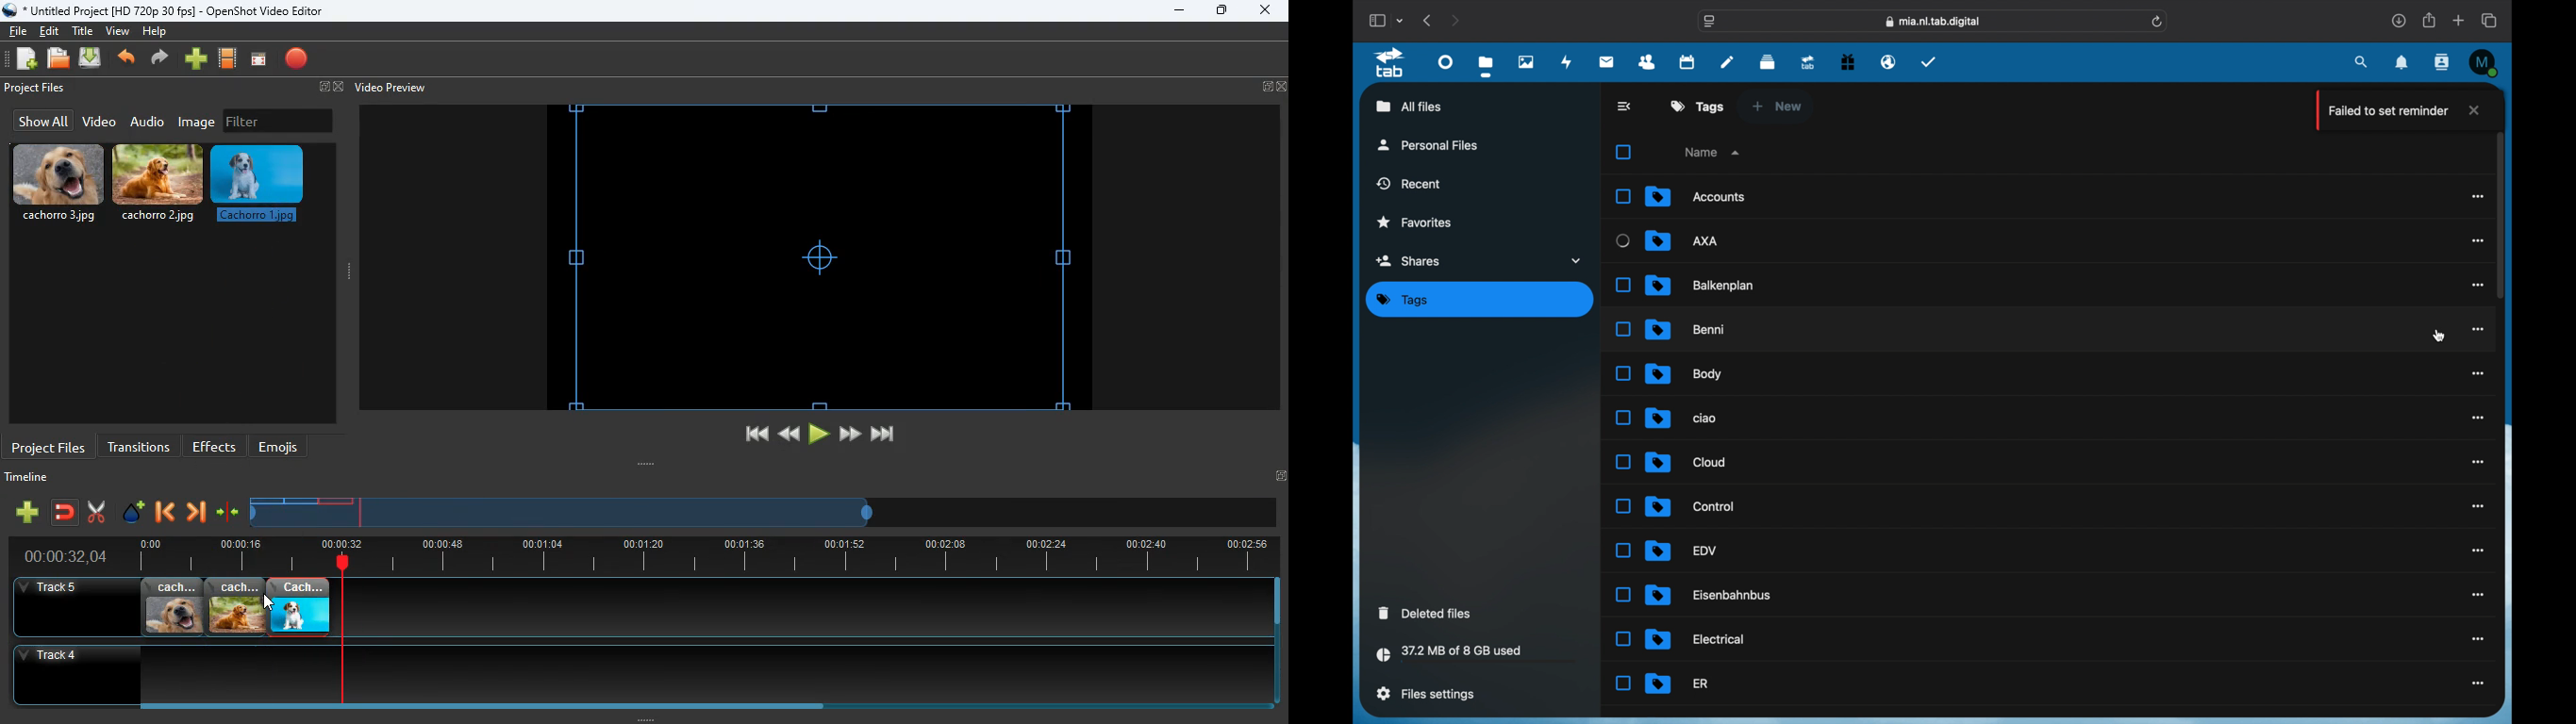  I want to click on minimize, so click(1179, 11).